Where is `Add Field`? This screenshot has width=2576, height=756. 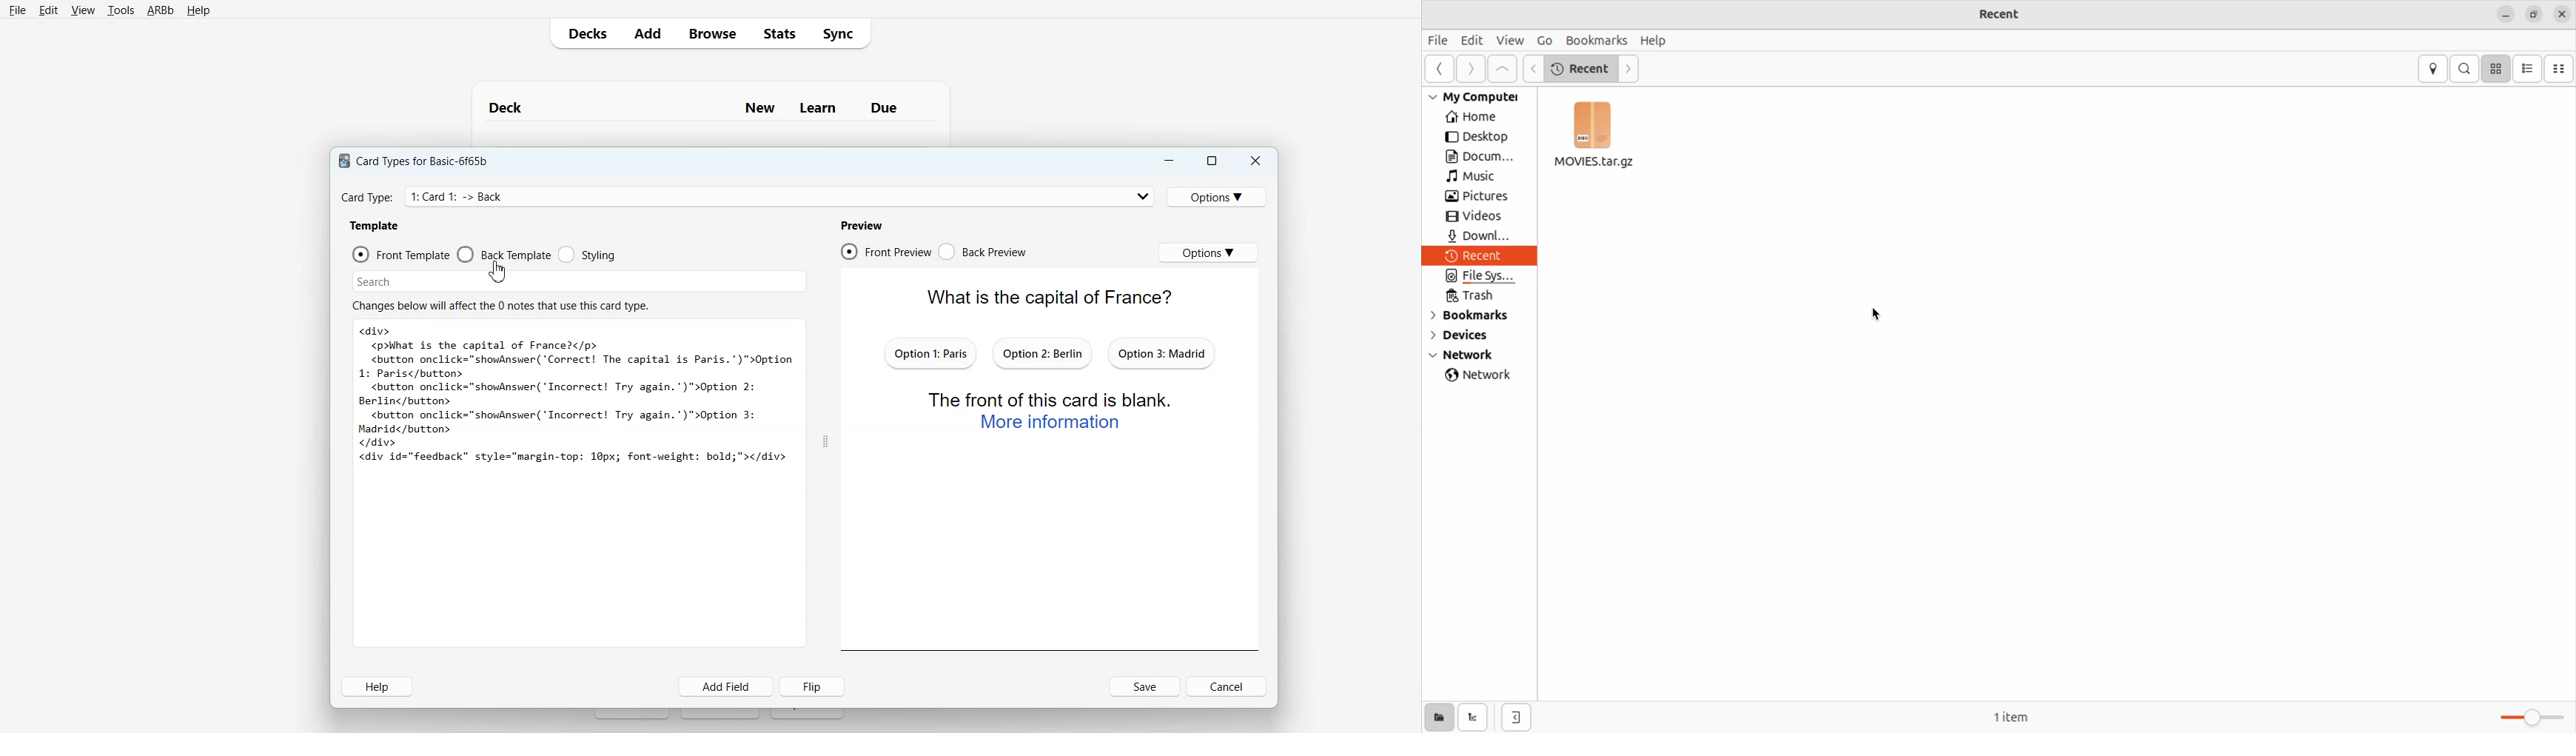
Add Field is located at coordinates (726, 686).